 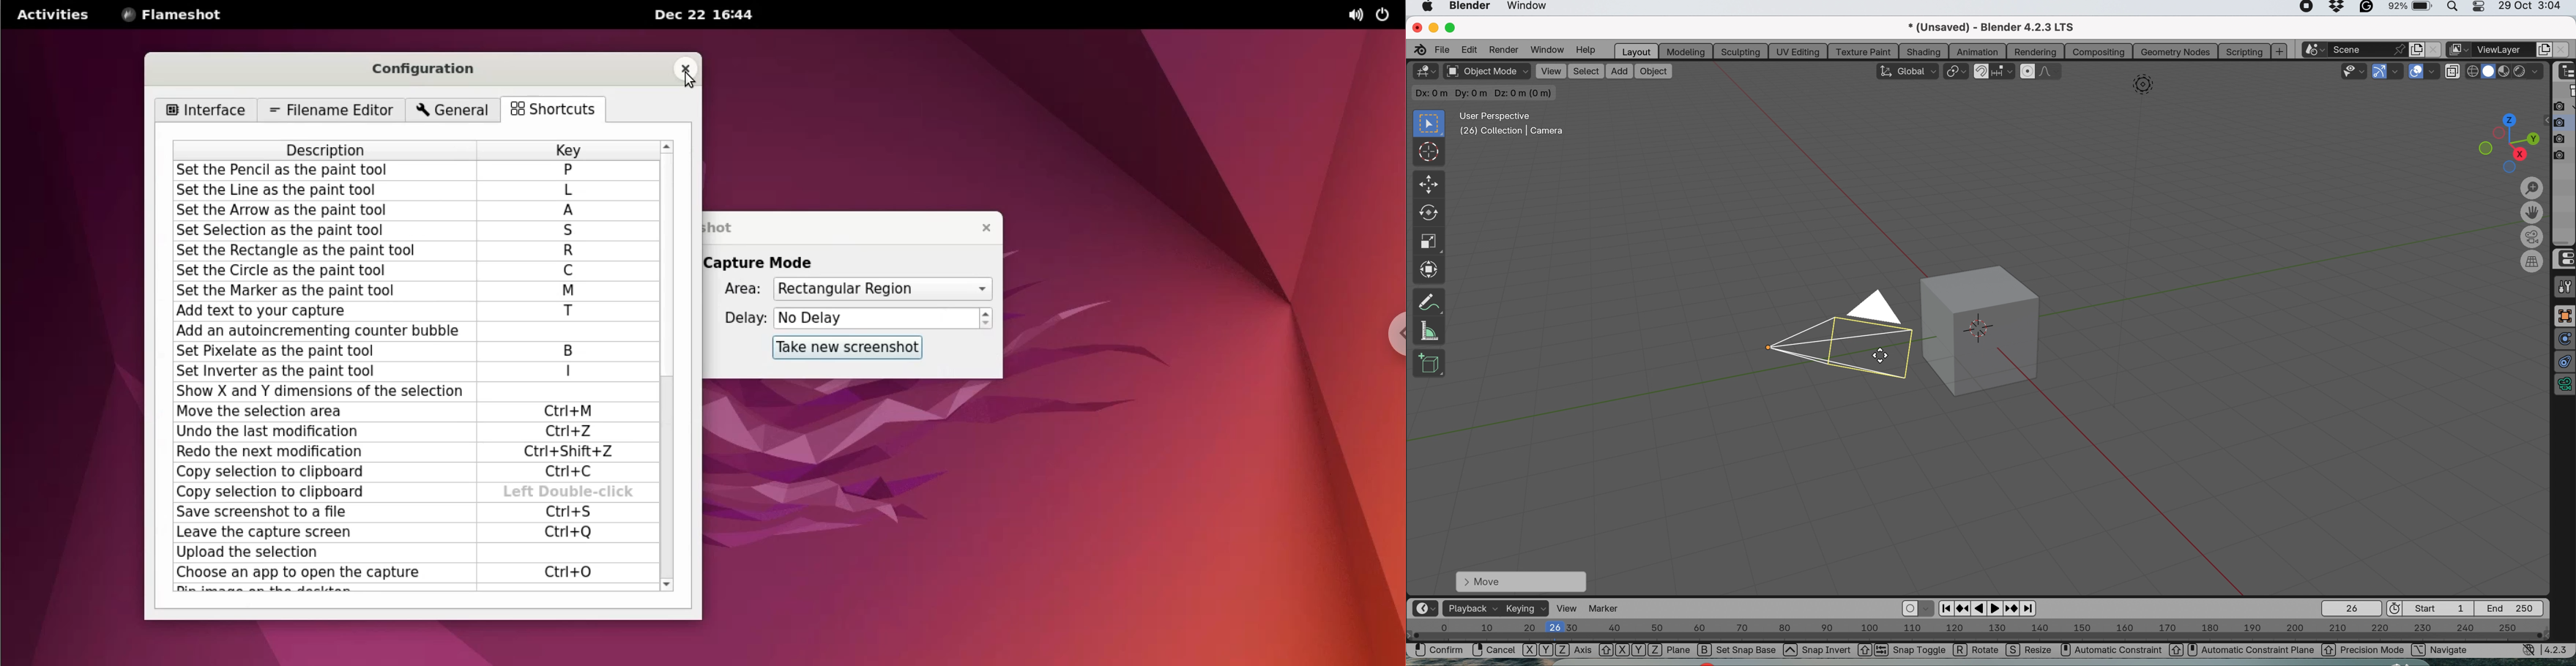 What do you see at coordinates (1911, 651) in the screenshot?
I see `snap toggle` at bounding box center [1911, 651].